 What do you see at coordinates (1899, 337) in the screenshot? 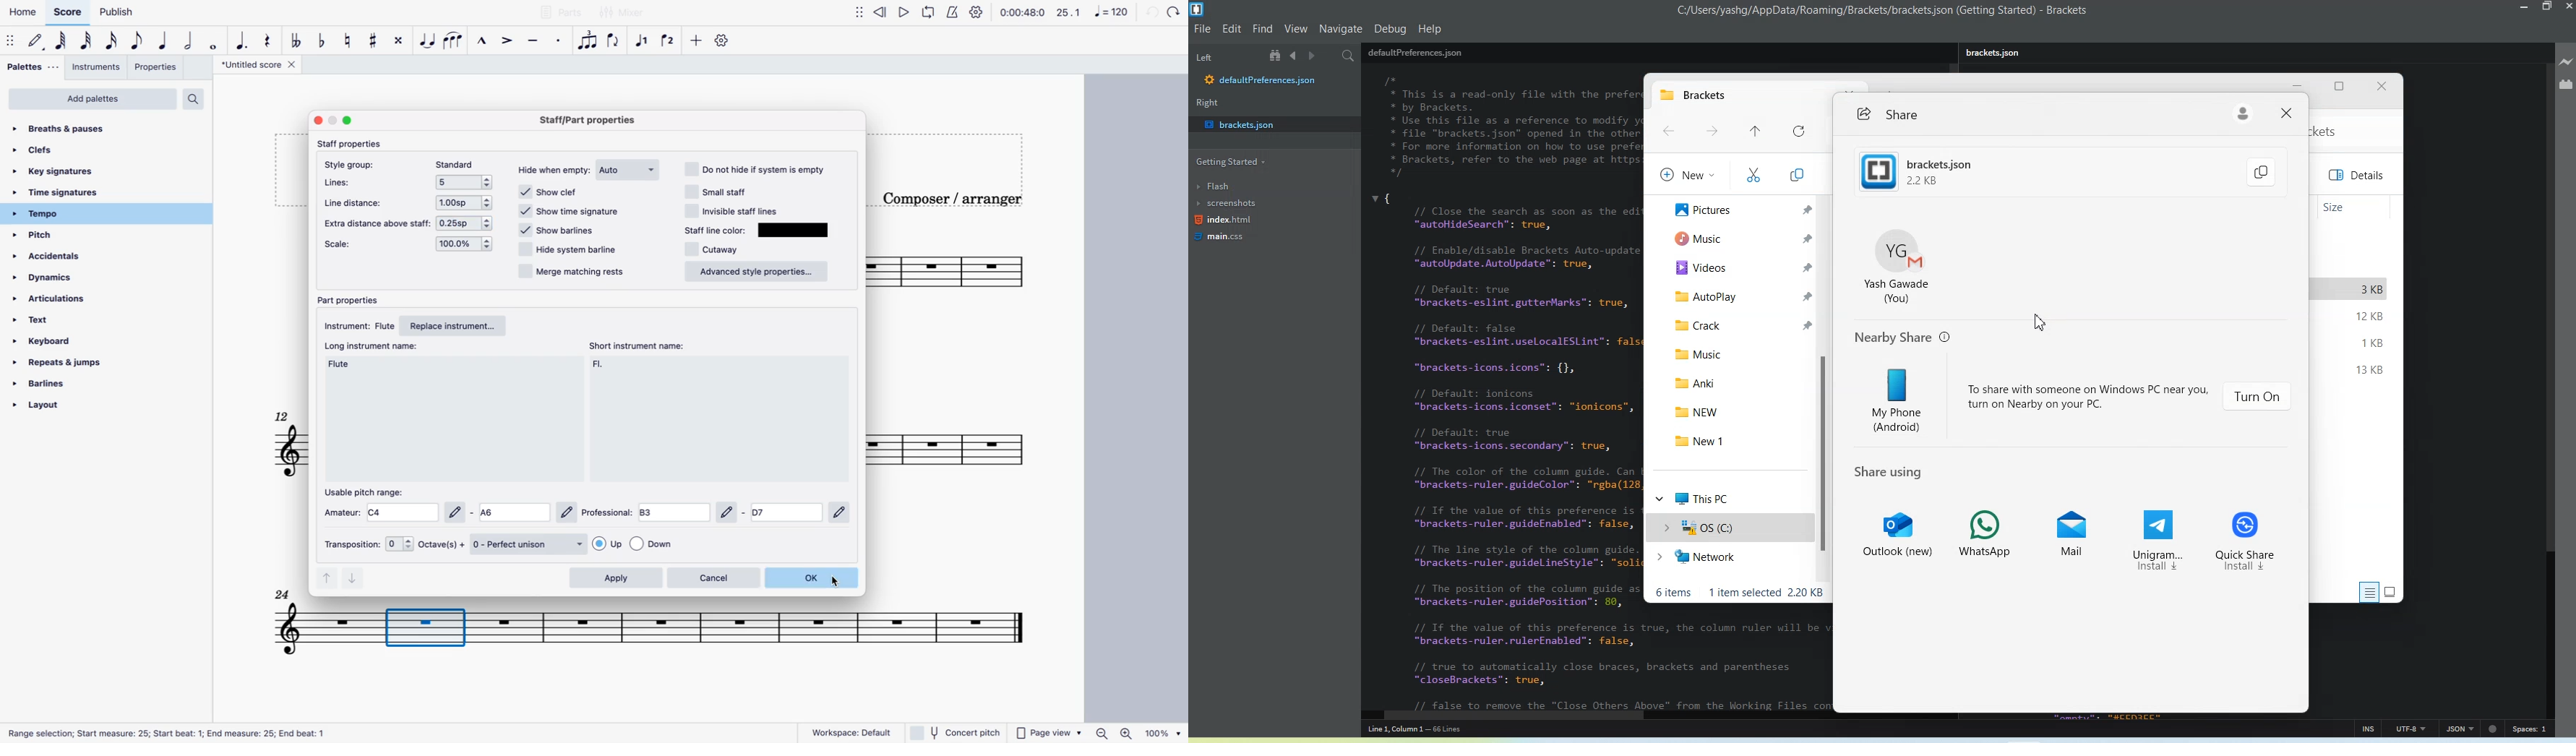
I see `Nearby share` at bounding box center [1899, 337].